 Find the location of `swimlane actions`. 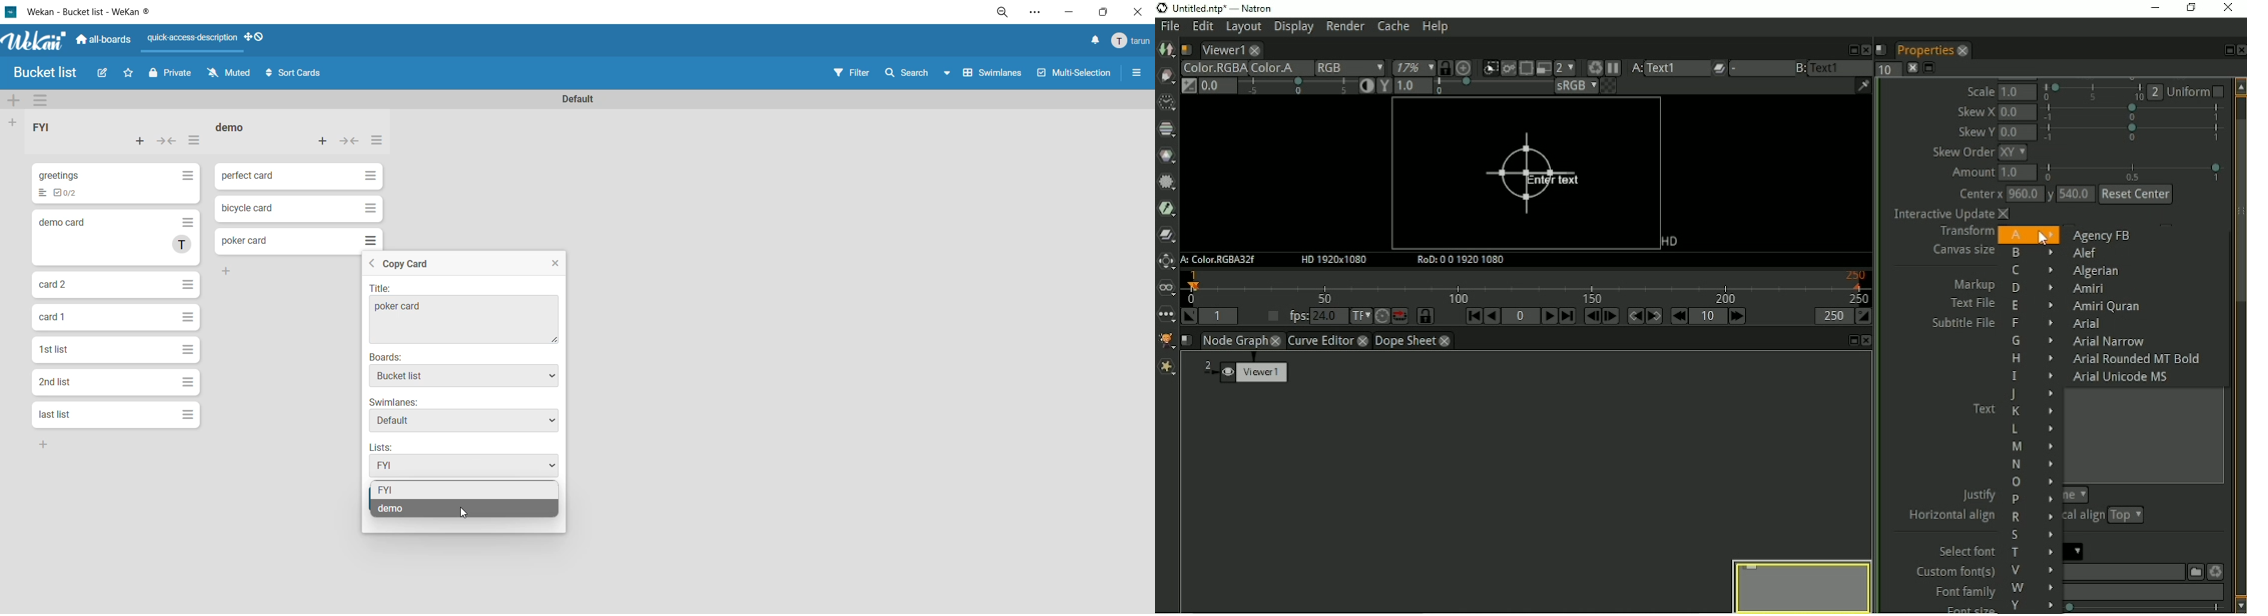

swimlane actions is located at coordinates (46, 101).